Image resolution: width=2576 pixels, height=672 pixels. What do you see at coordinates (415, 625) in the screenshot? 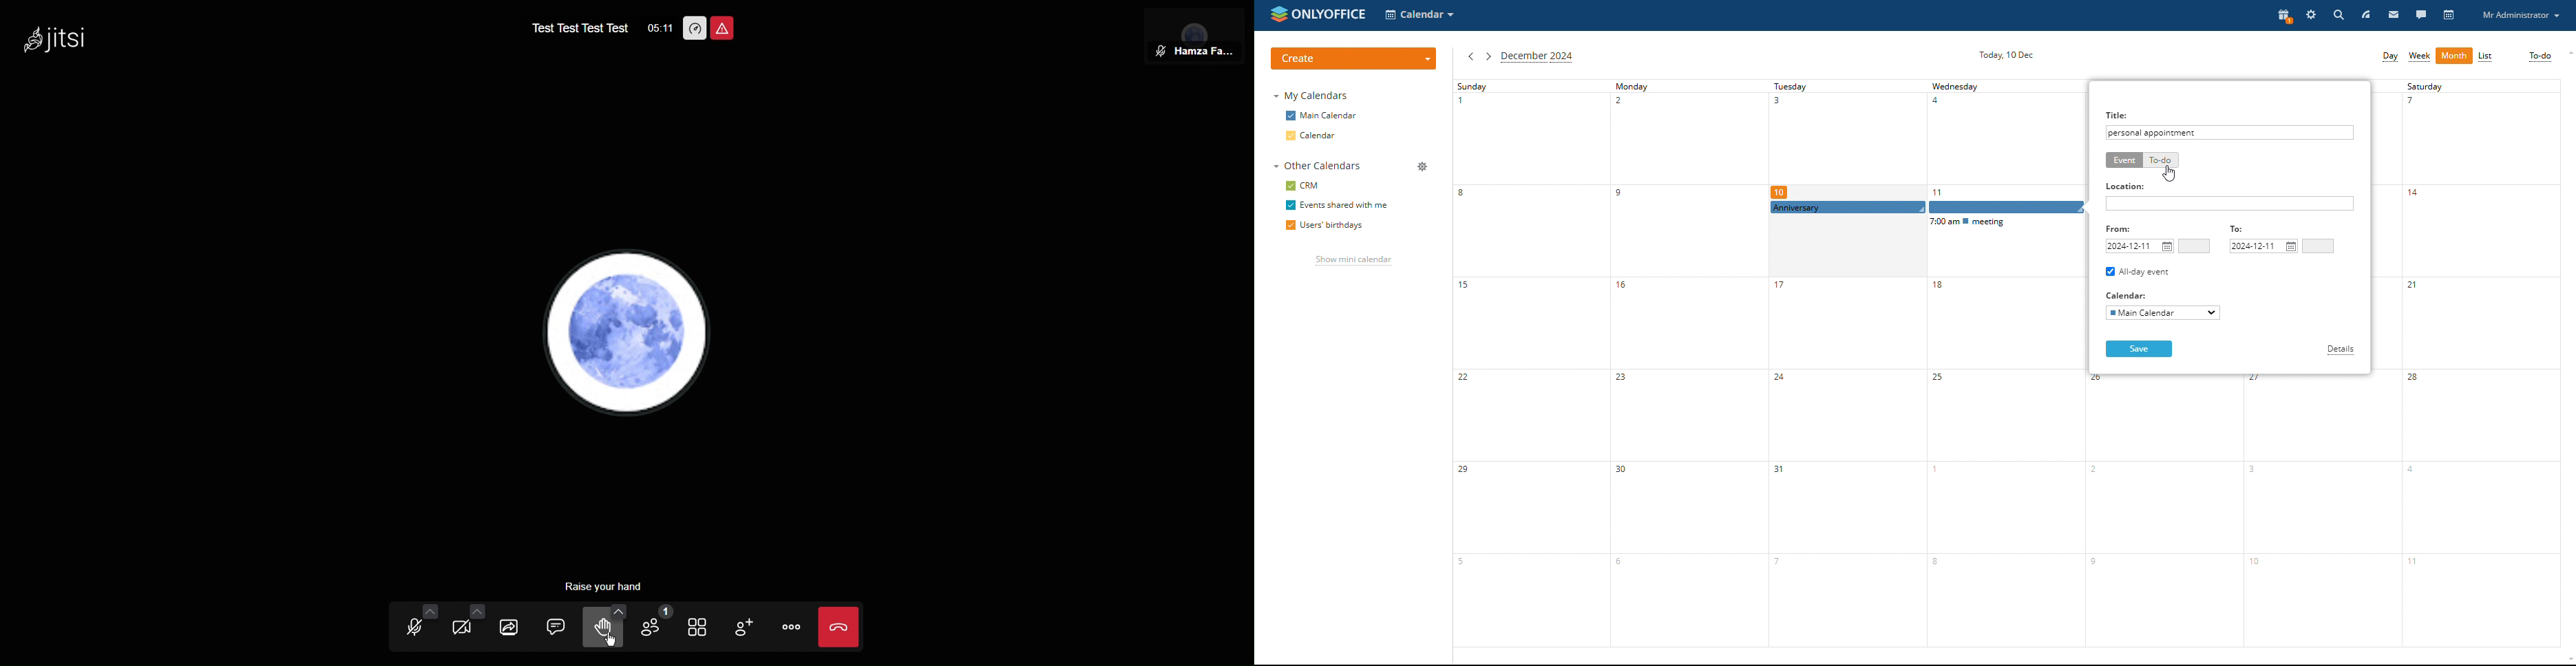
I see `Audio` at bounding box center [415, 625].